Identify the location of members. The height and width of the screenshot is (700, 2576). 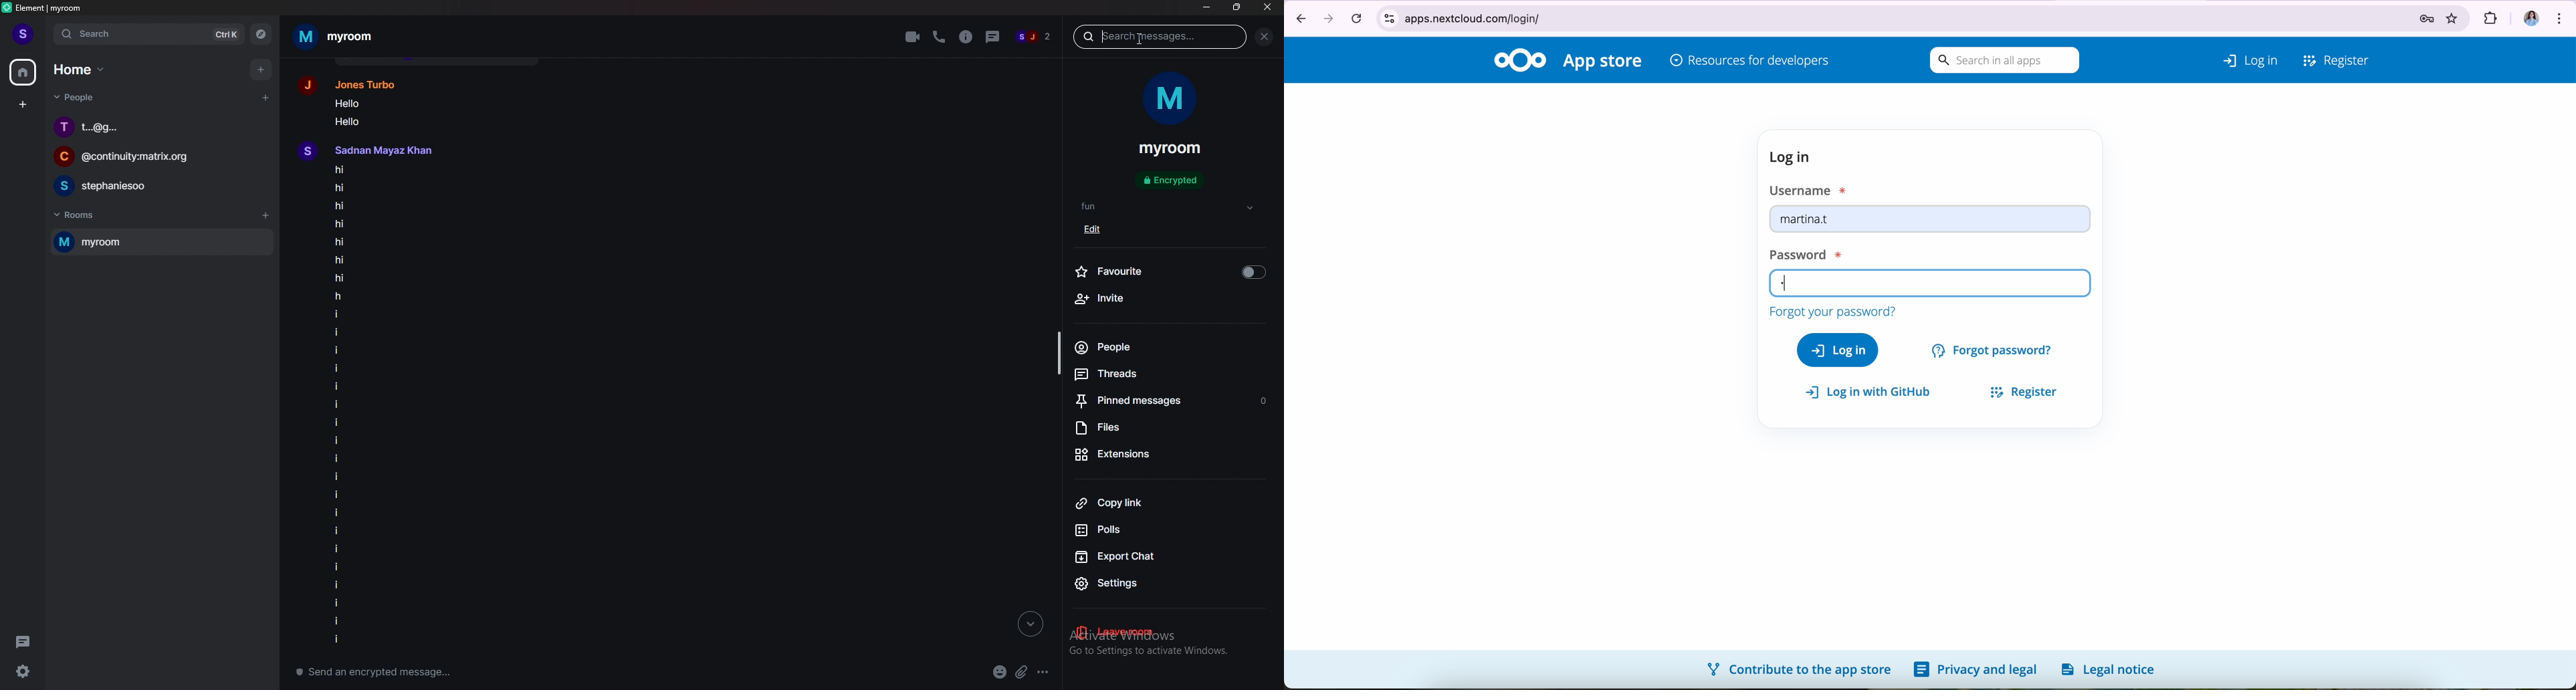
(1034, 37).